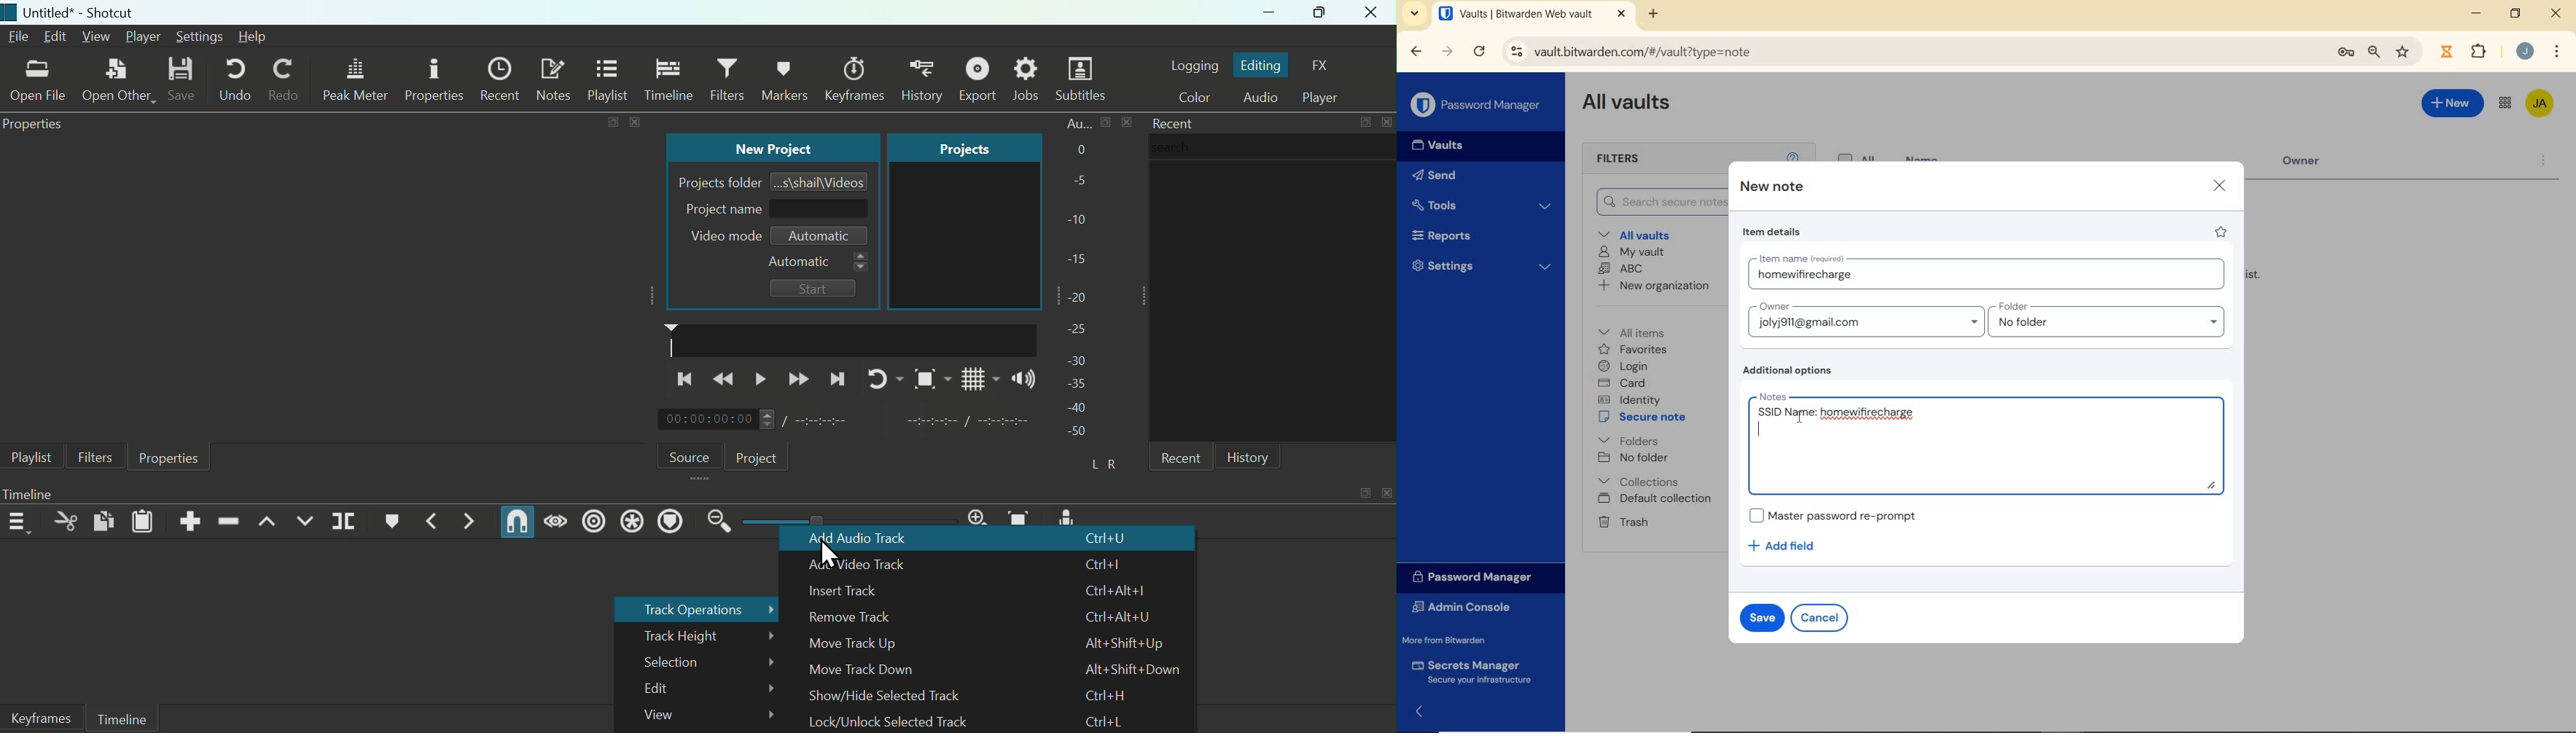 The width and height of the screenshot is (2576, 756). What do you see at coordinates (1127, 122) in the screenshot?
I see `close` at bounding box center [1127, 122].